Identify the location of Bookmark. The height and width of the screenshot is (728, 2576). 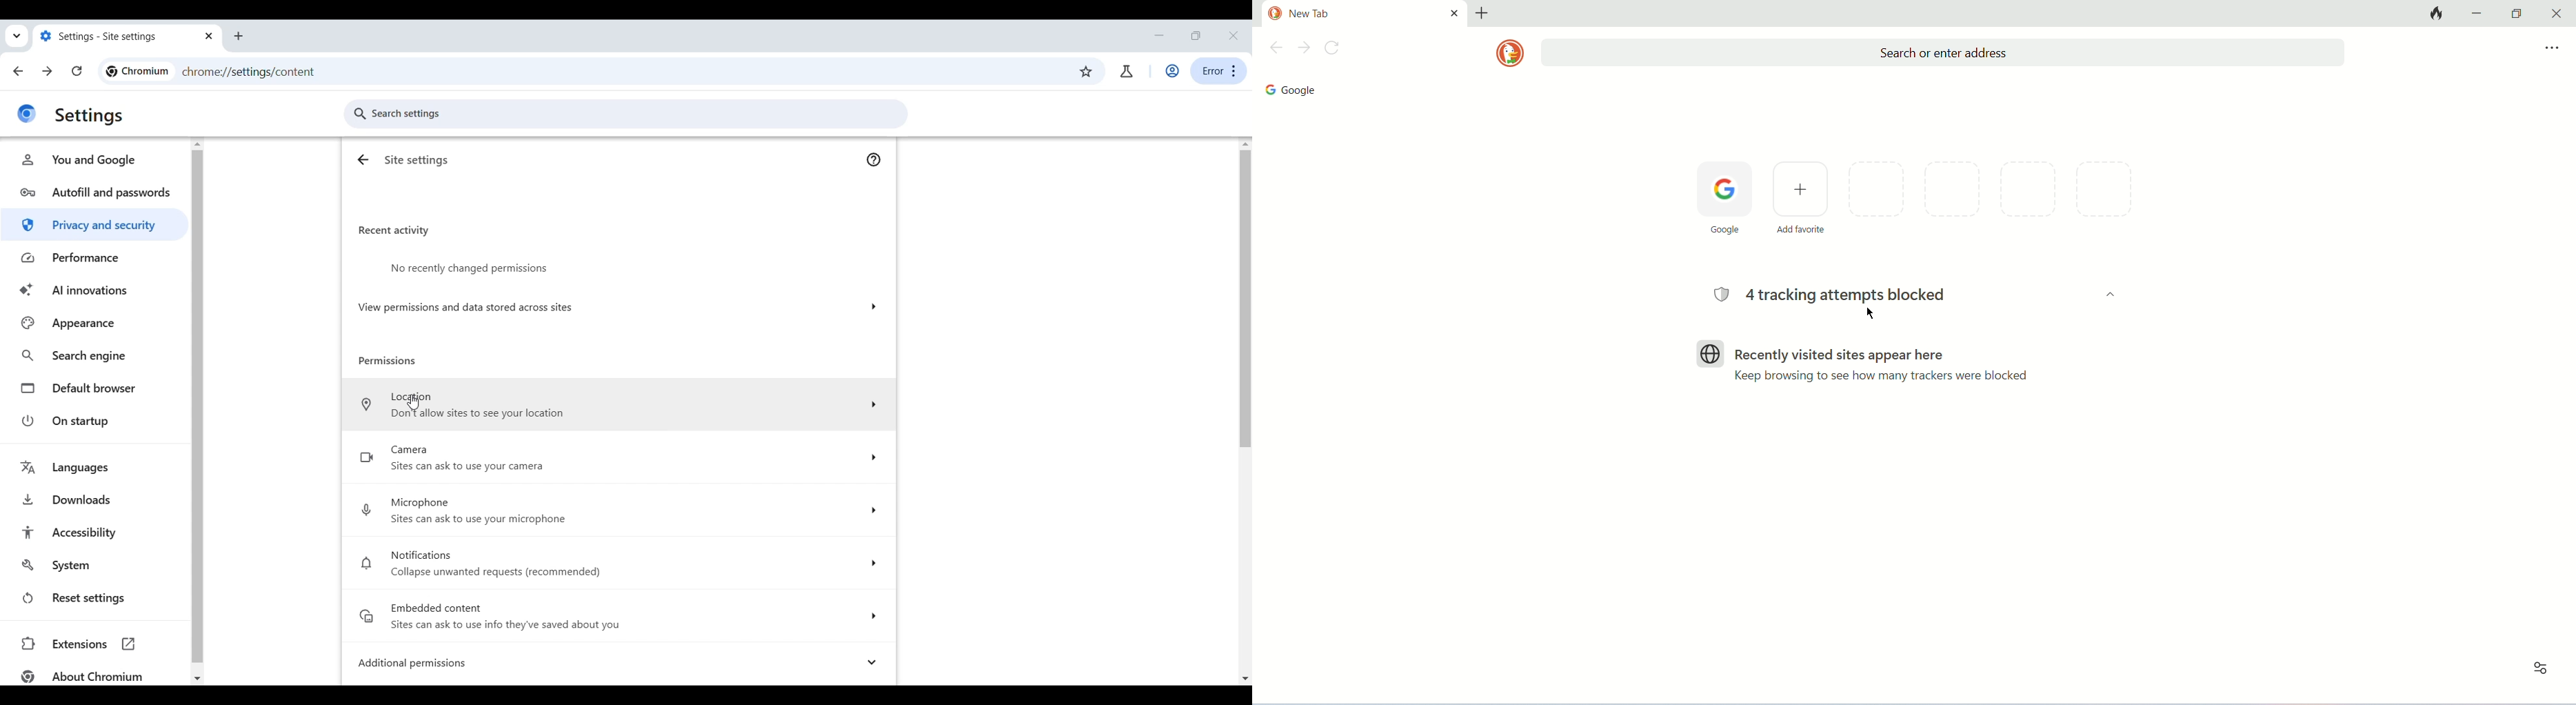
(1086, 72).